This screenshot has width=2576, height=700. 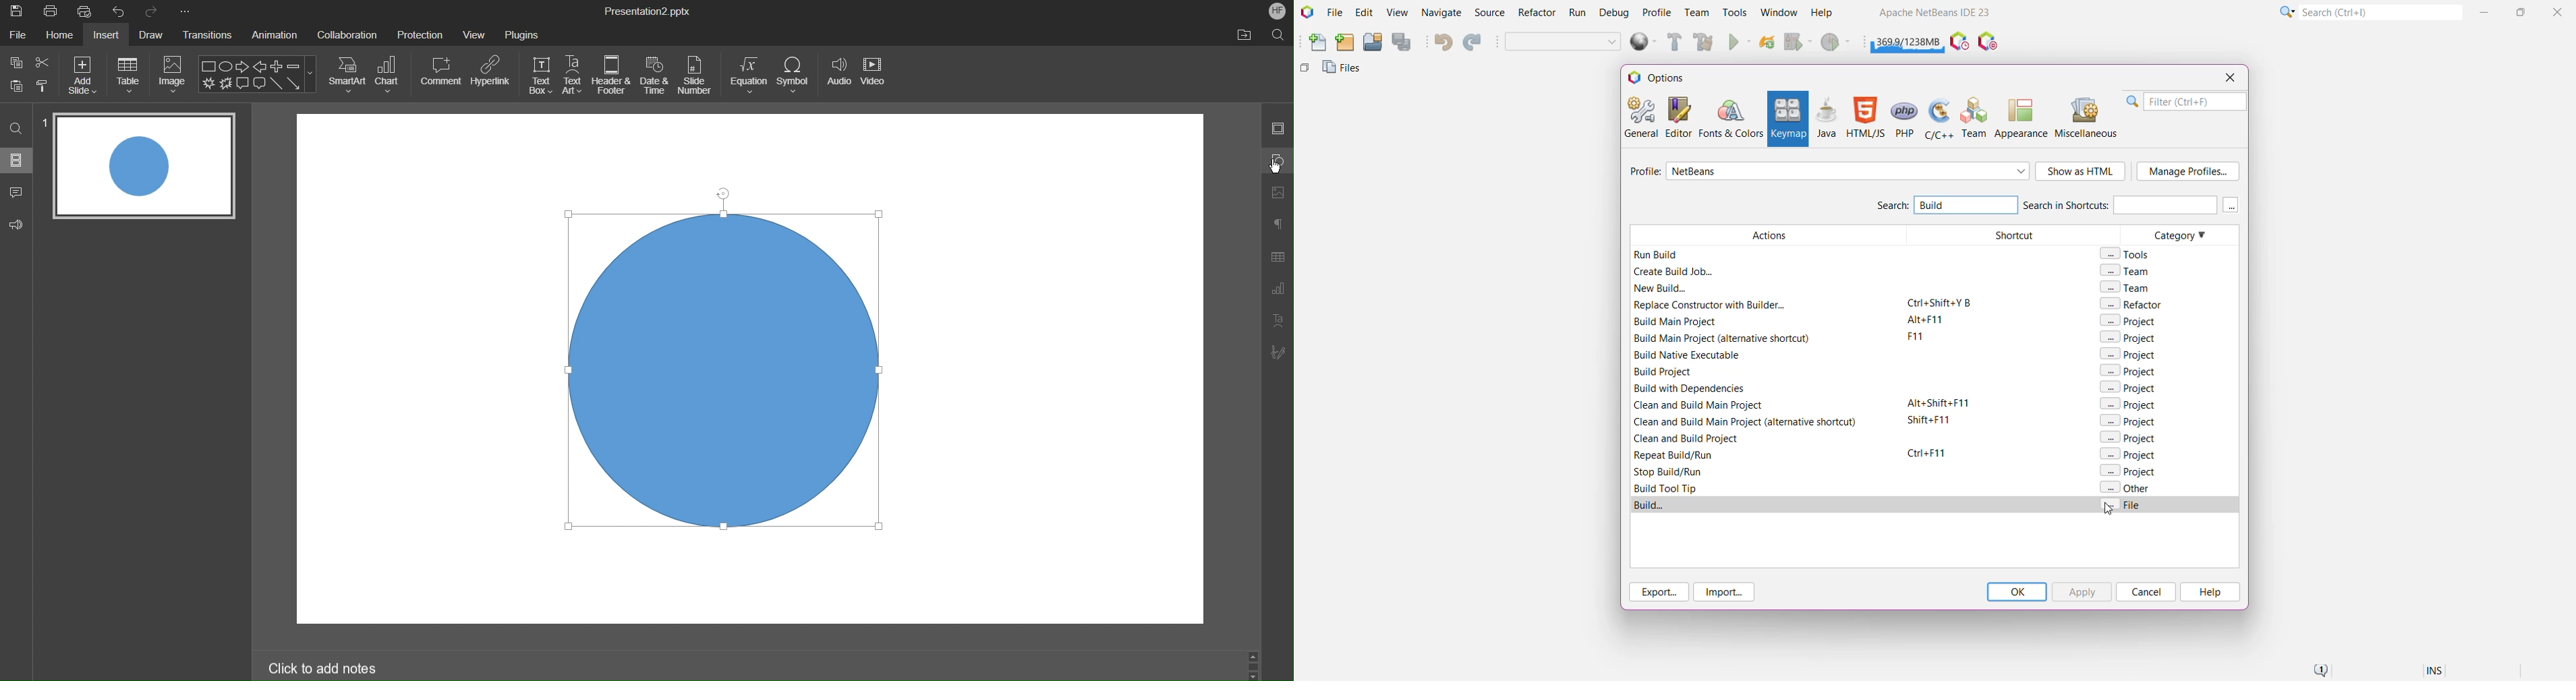 What do you see at coordinates (1278, 353) in the screenshot?
I see `Signature` at bounding box center [1278, 353].